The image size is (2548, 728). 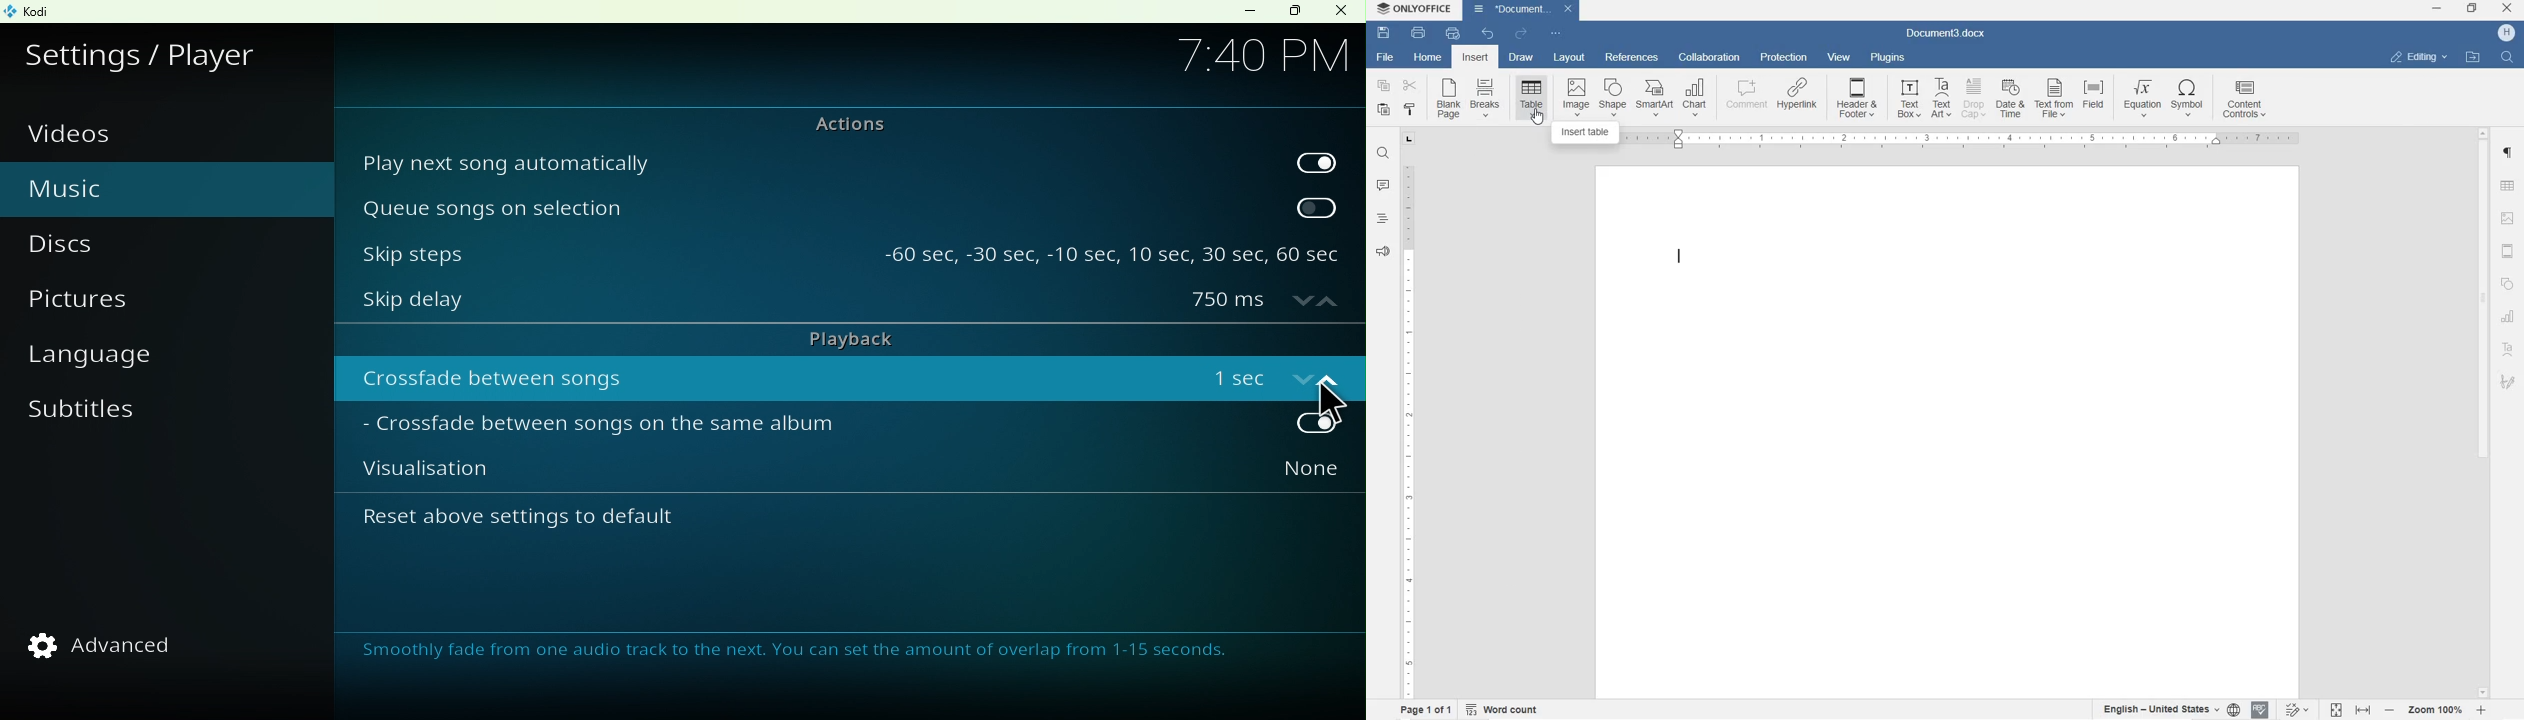 What do you see at coordinates (1409, 139) in the screenshot?
I see `TAB` at bounding box center [1409, 139].